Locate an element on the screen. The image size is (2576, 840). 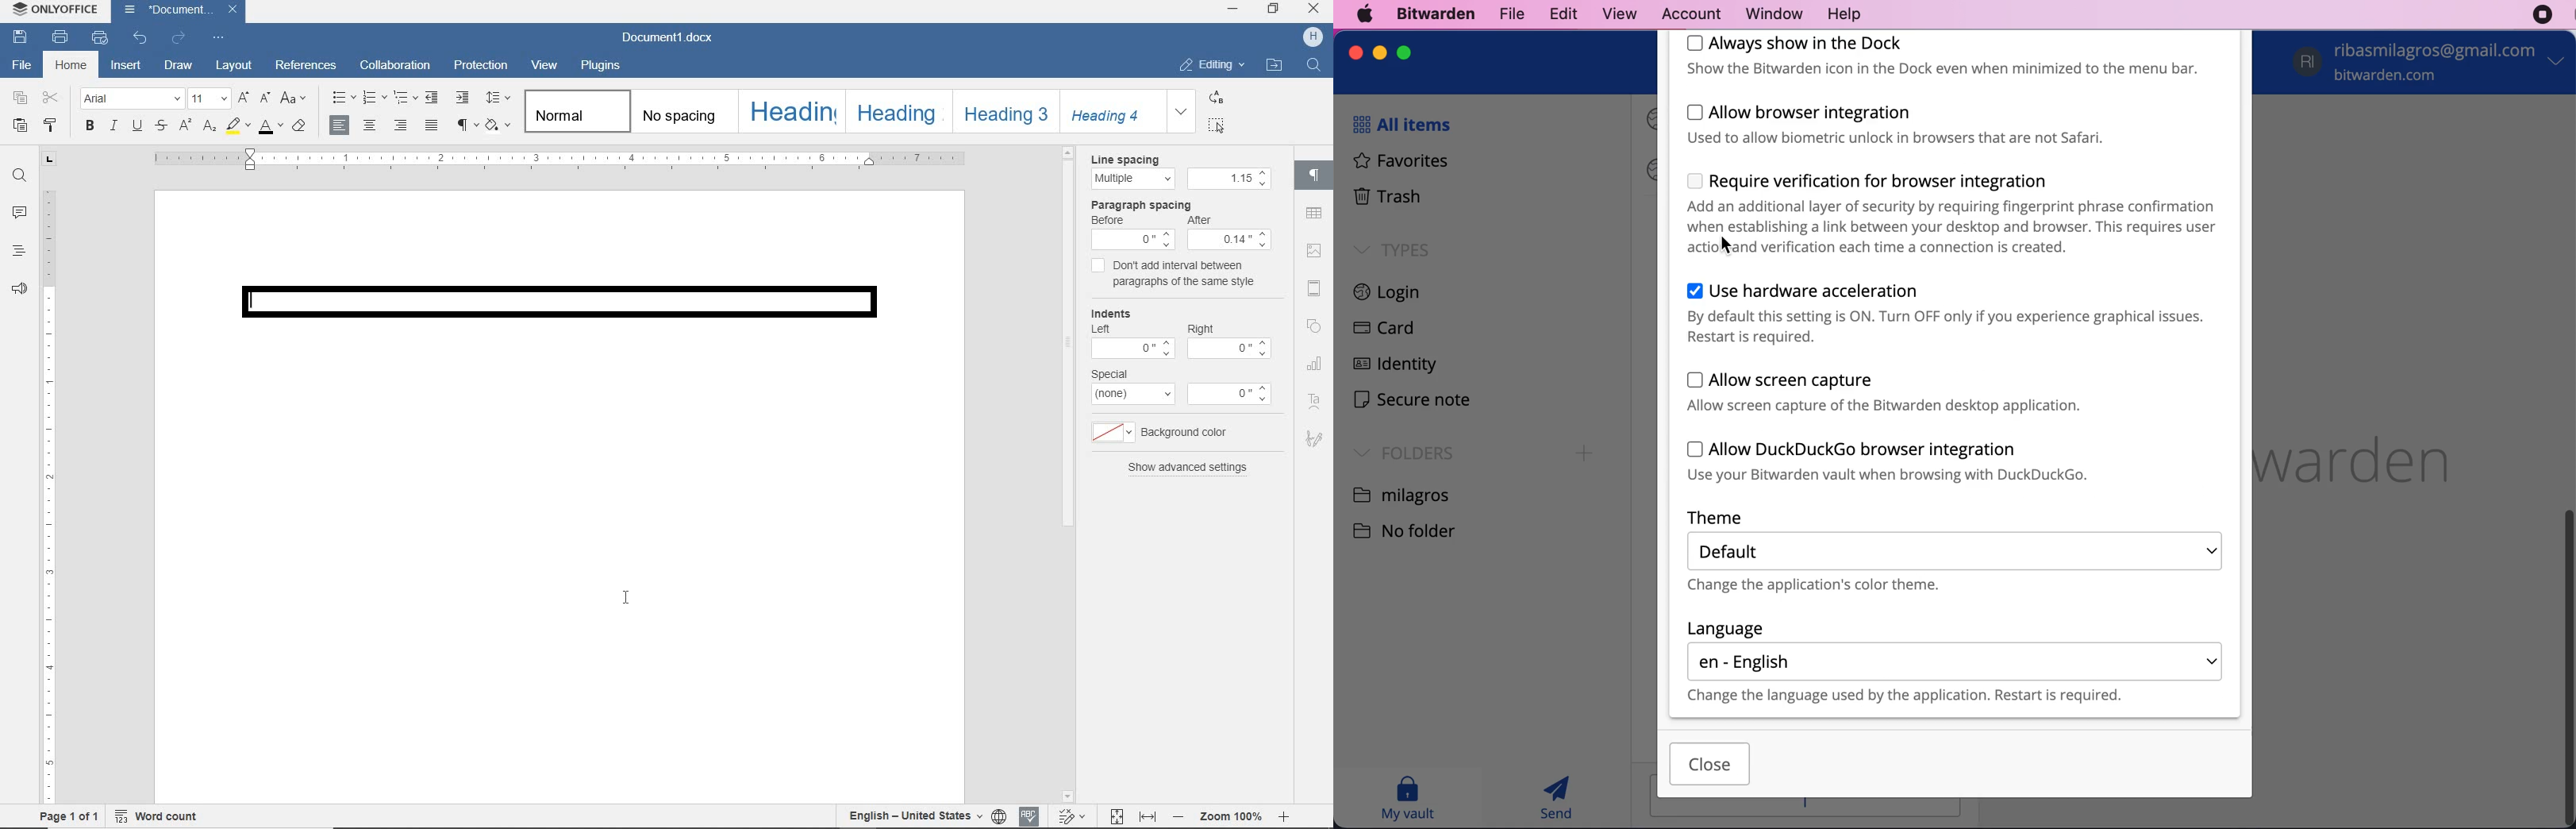
protection is located at coordinates (481, 67).